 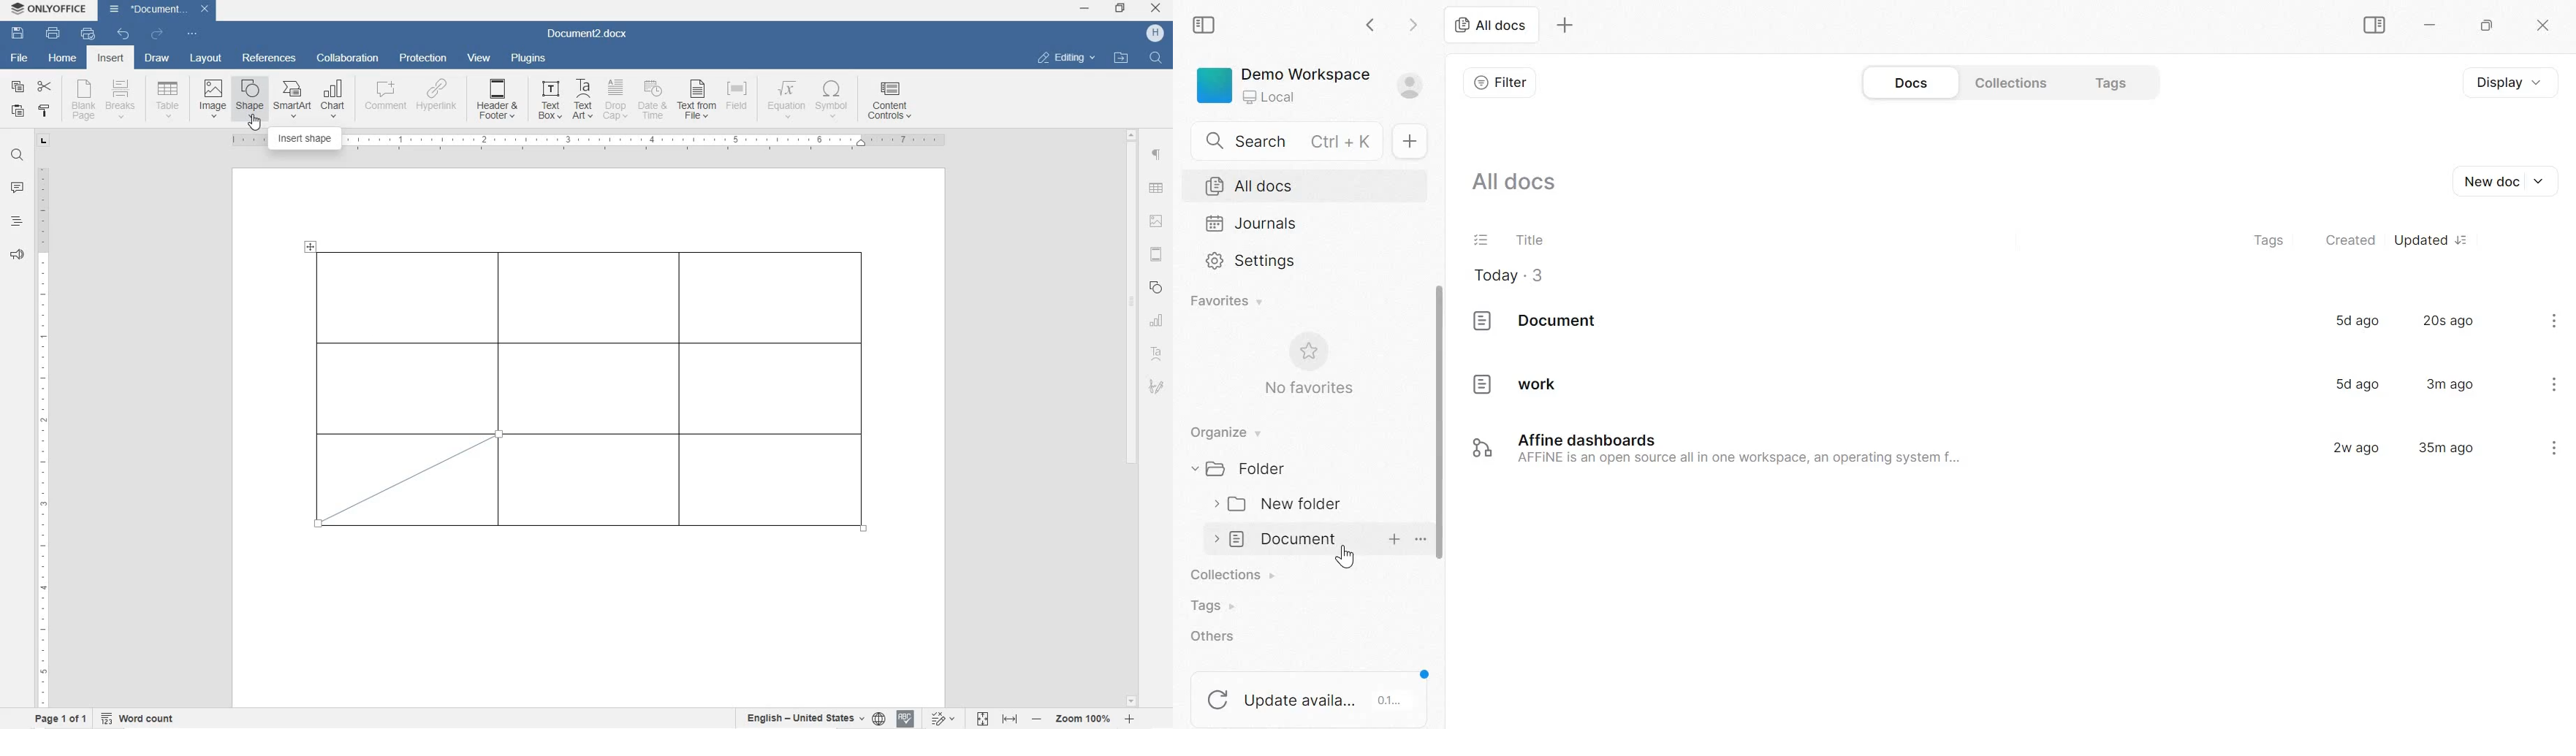 What do you see at coordinates (1346, 558) in the screenshot?
I see `cursor` at bounding box center [1346, 558].